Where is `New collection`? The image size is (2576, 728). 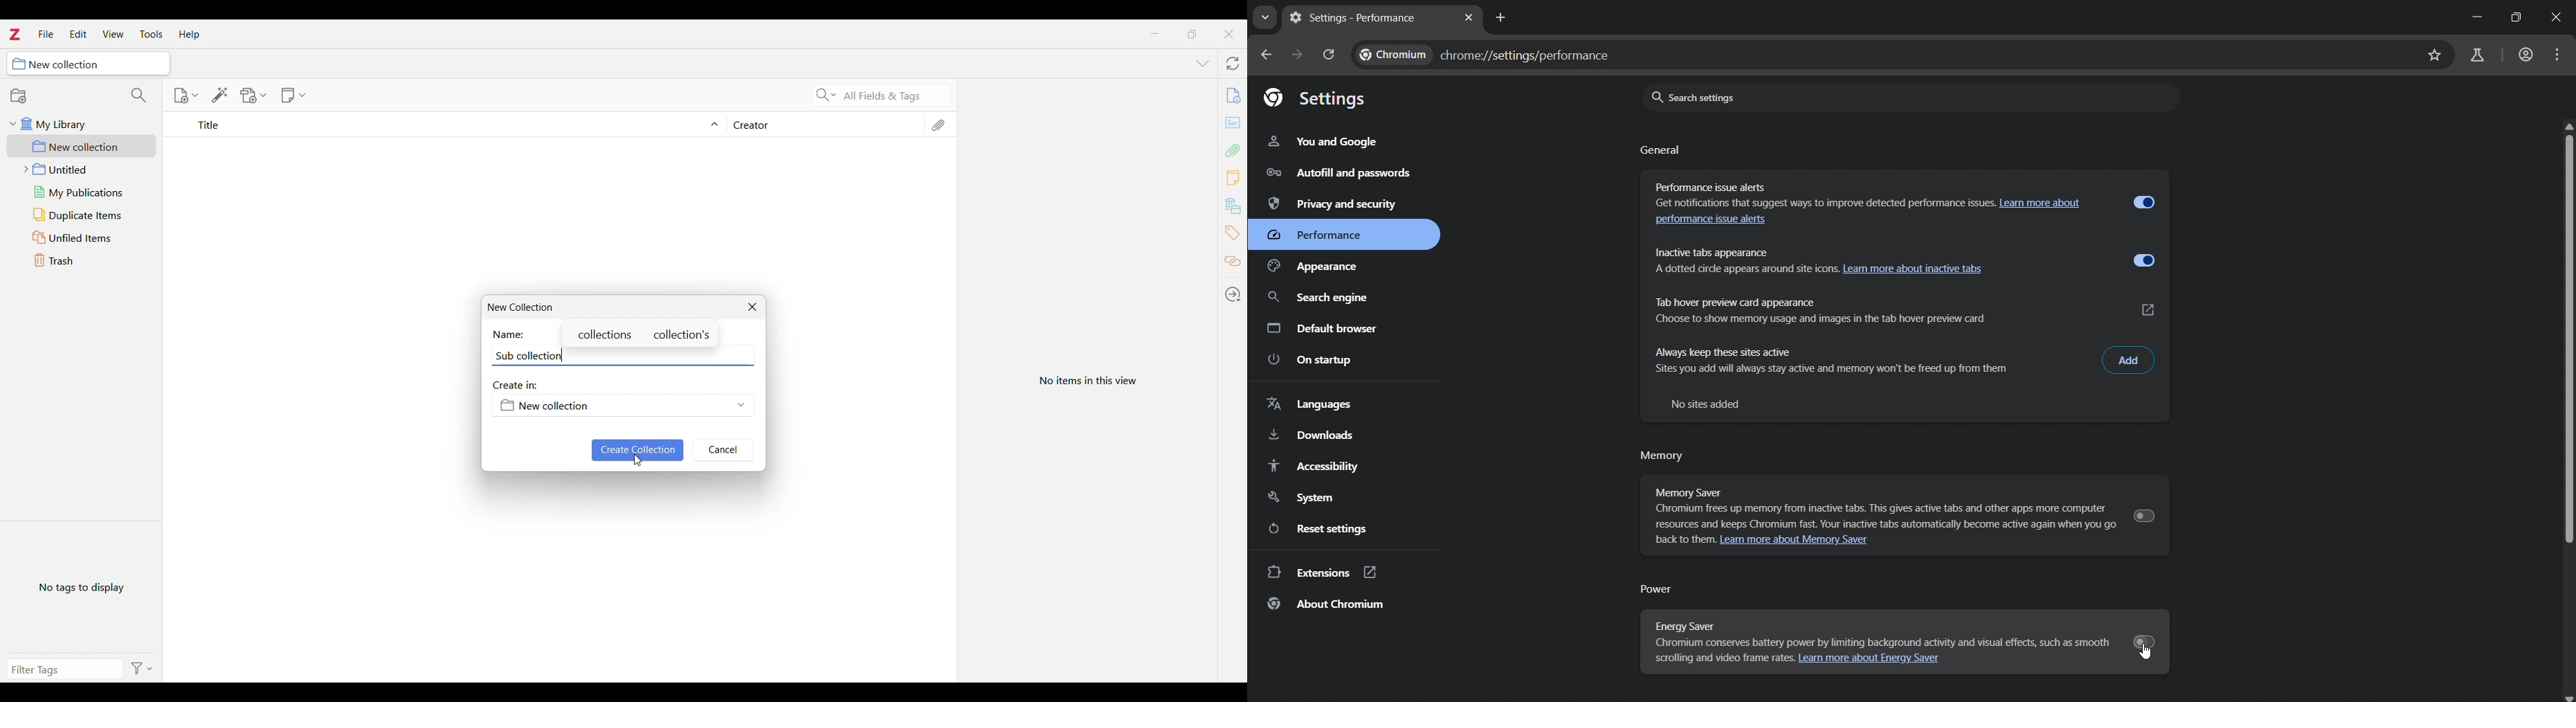 New collection is located at coordinates (19, 96).